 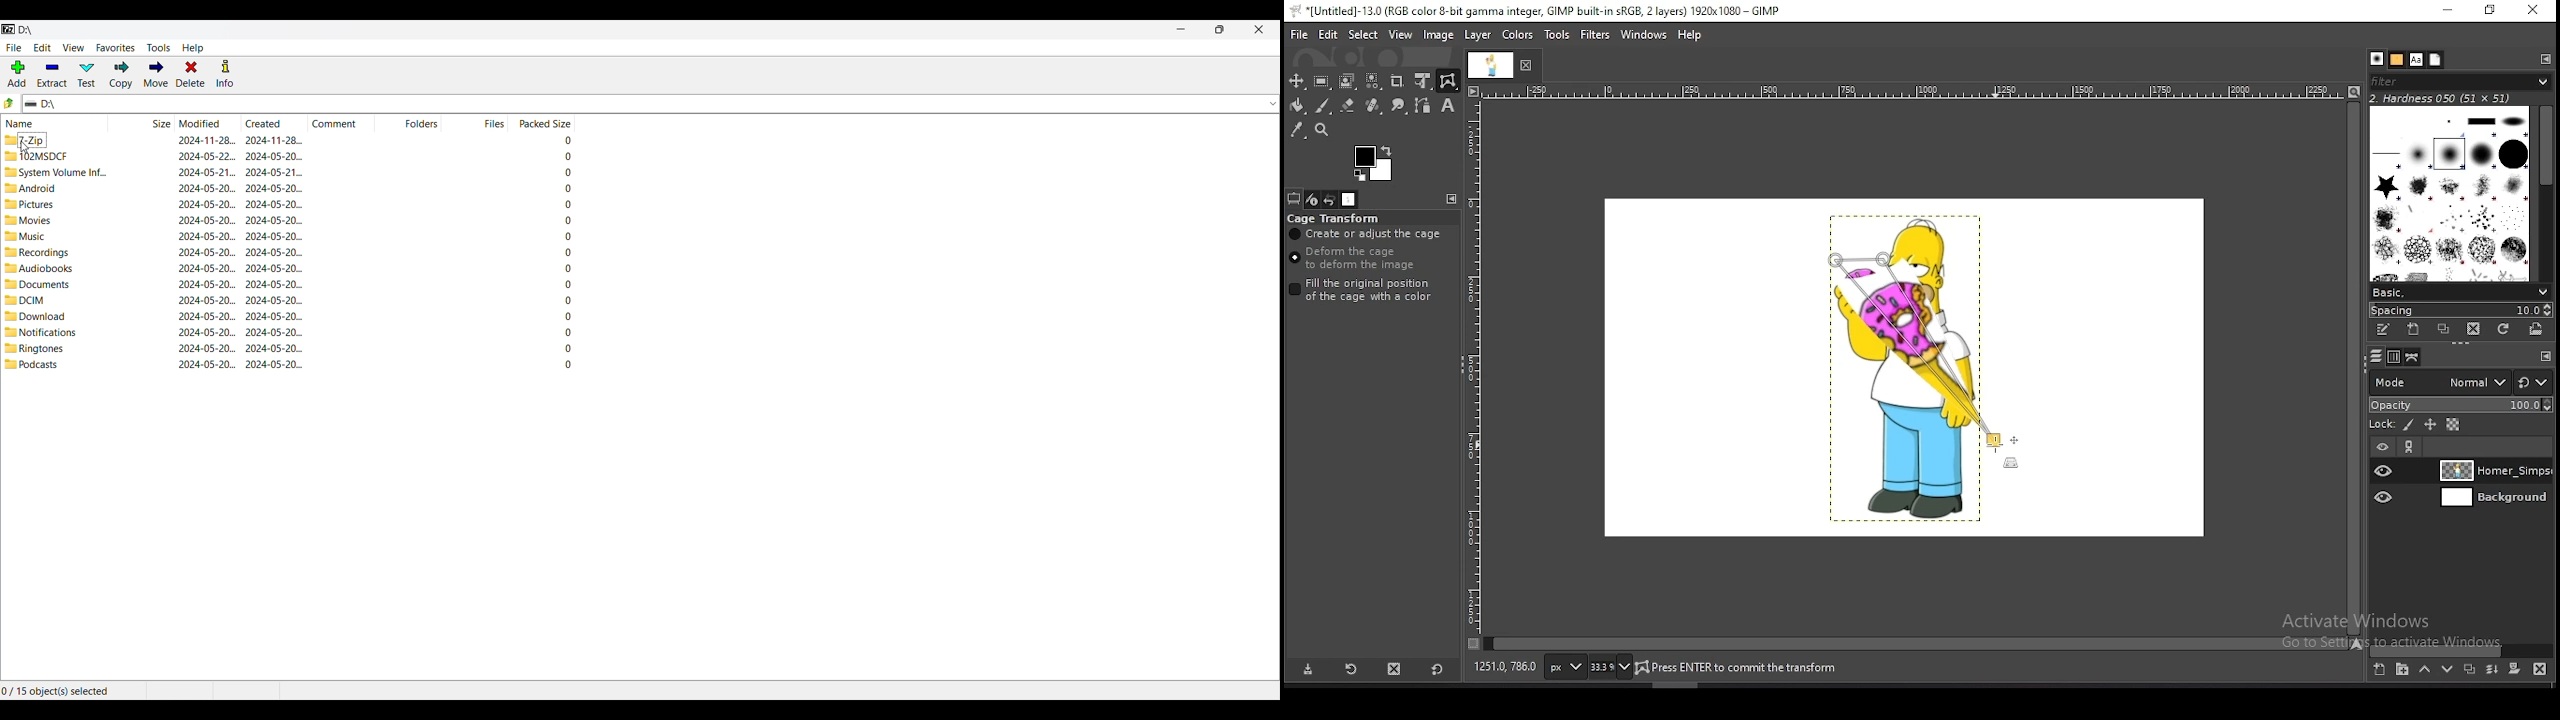 What do you see at coordinates (1297, 105) in the screenshot?
I see `paint bucket tool` at bounding box center [1297, 105].